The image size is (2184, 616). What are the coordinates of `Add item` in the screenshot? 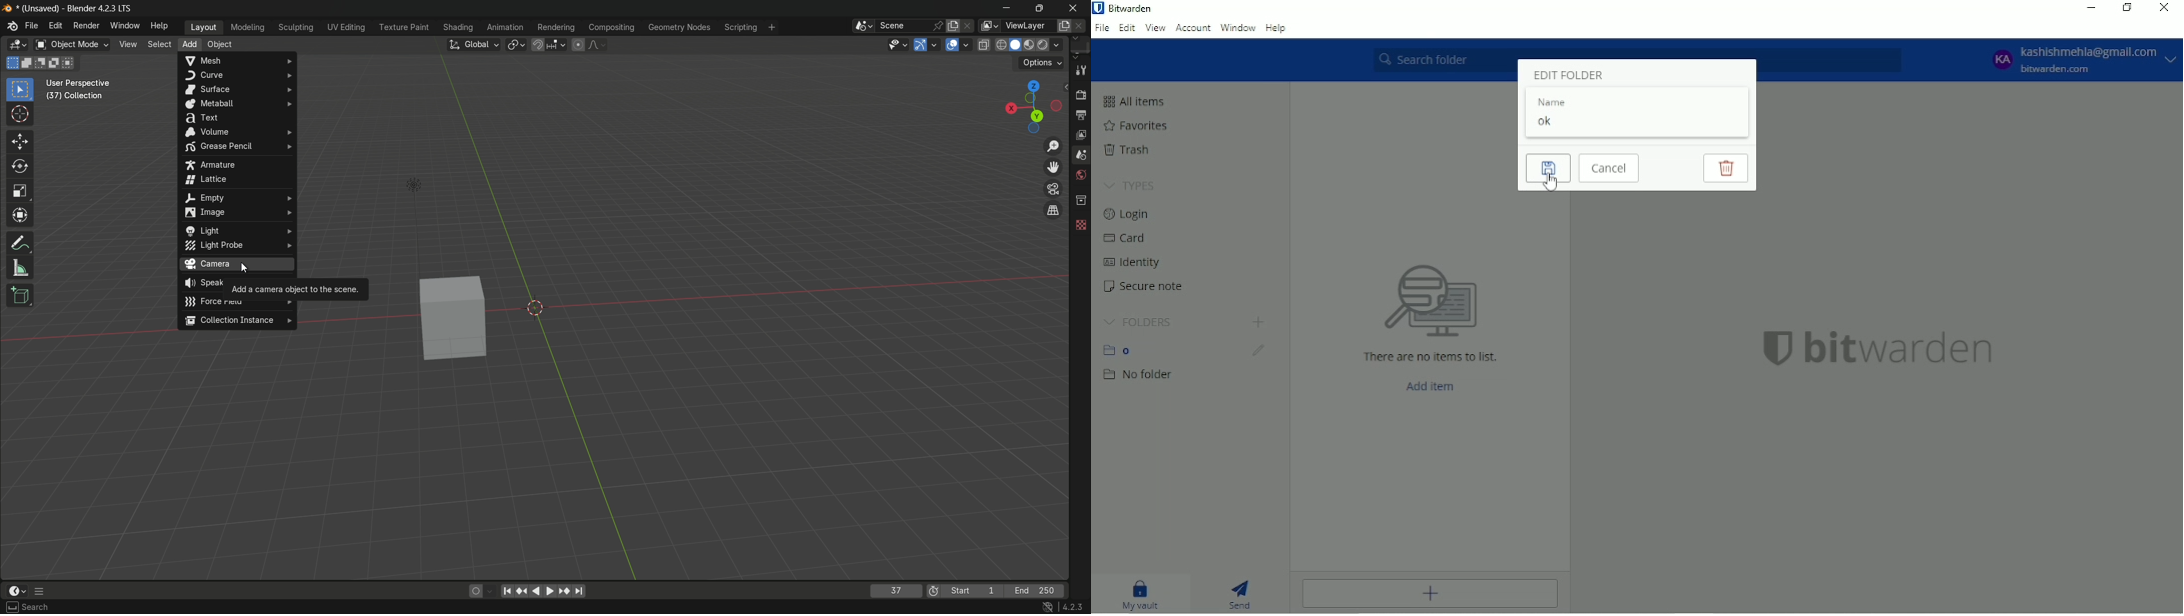 It's located at (1429, 594).